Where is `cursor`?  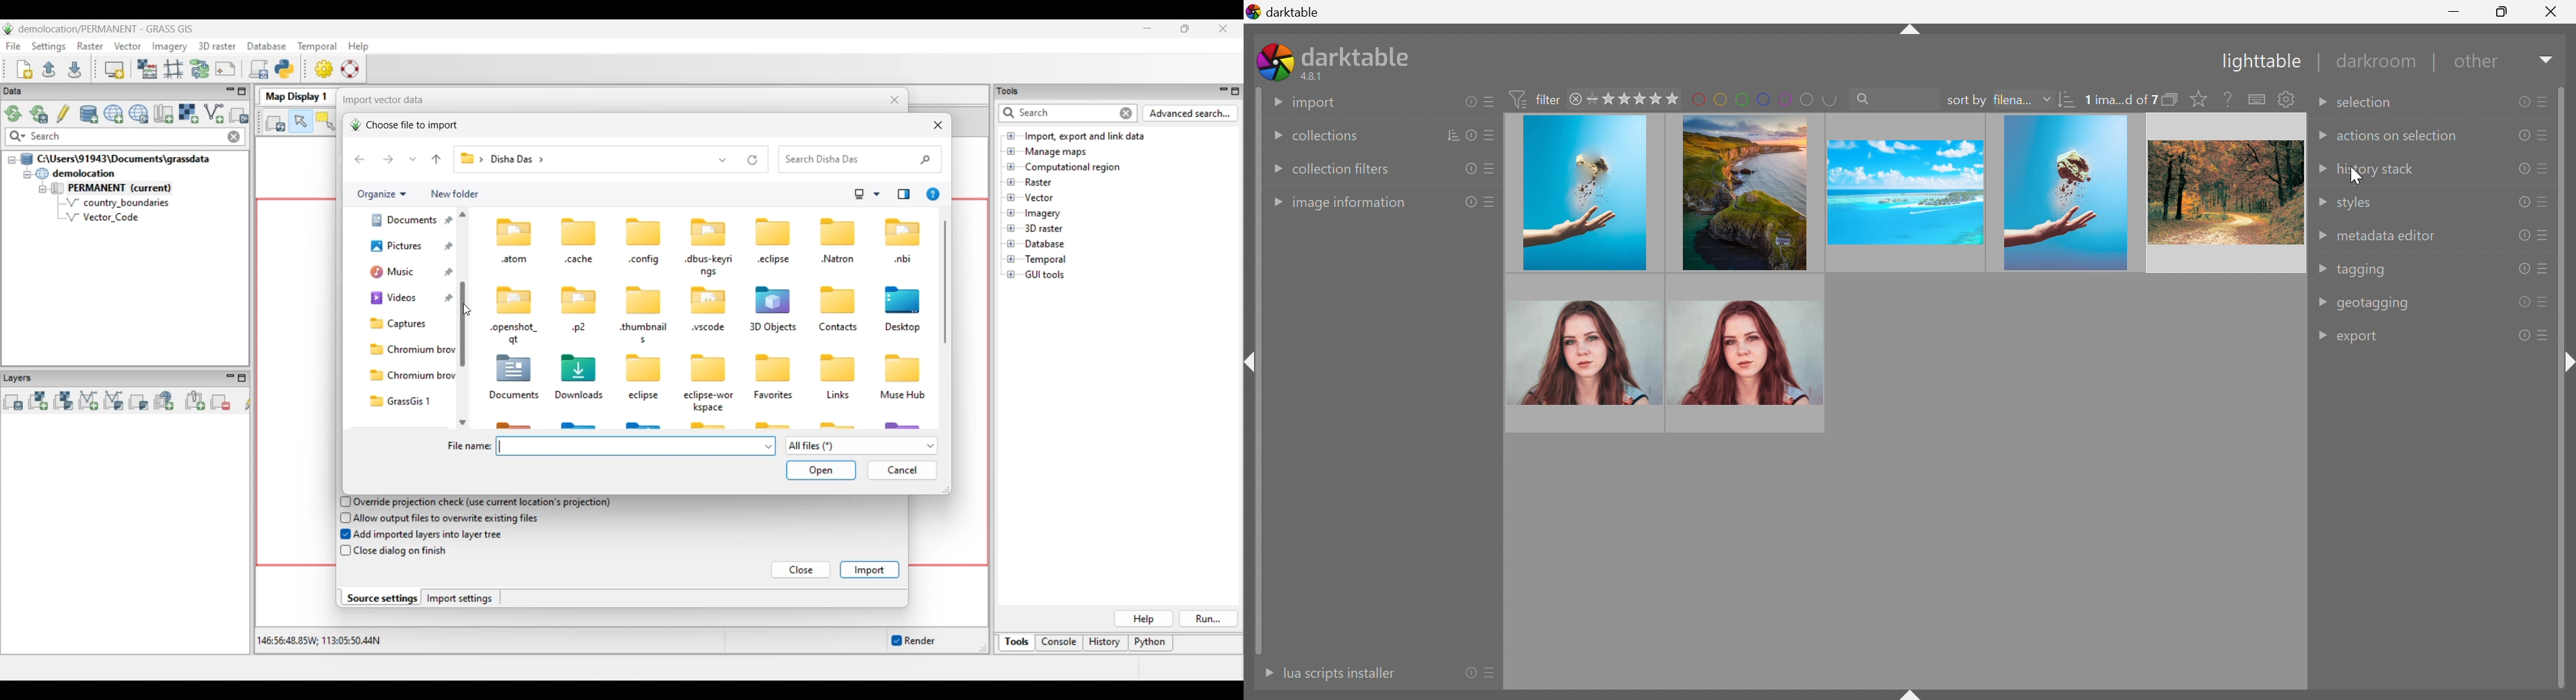
cursor is located at coordinates (2355, 177).